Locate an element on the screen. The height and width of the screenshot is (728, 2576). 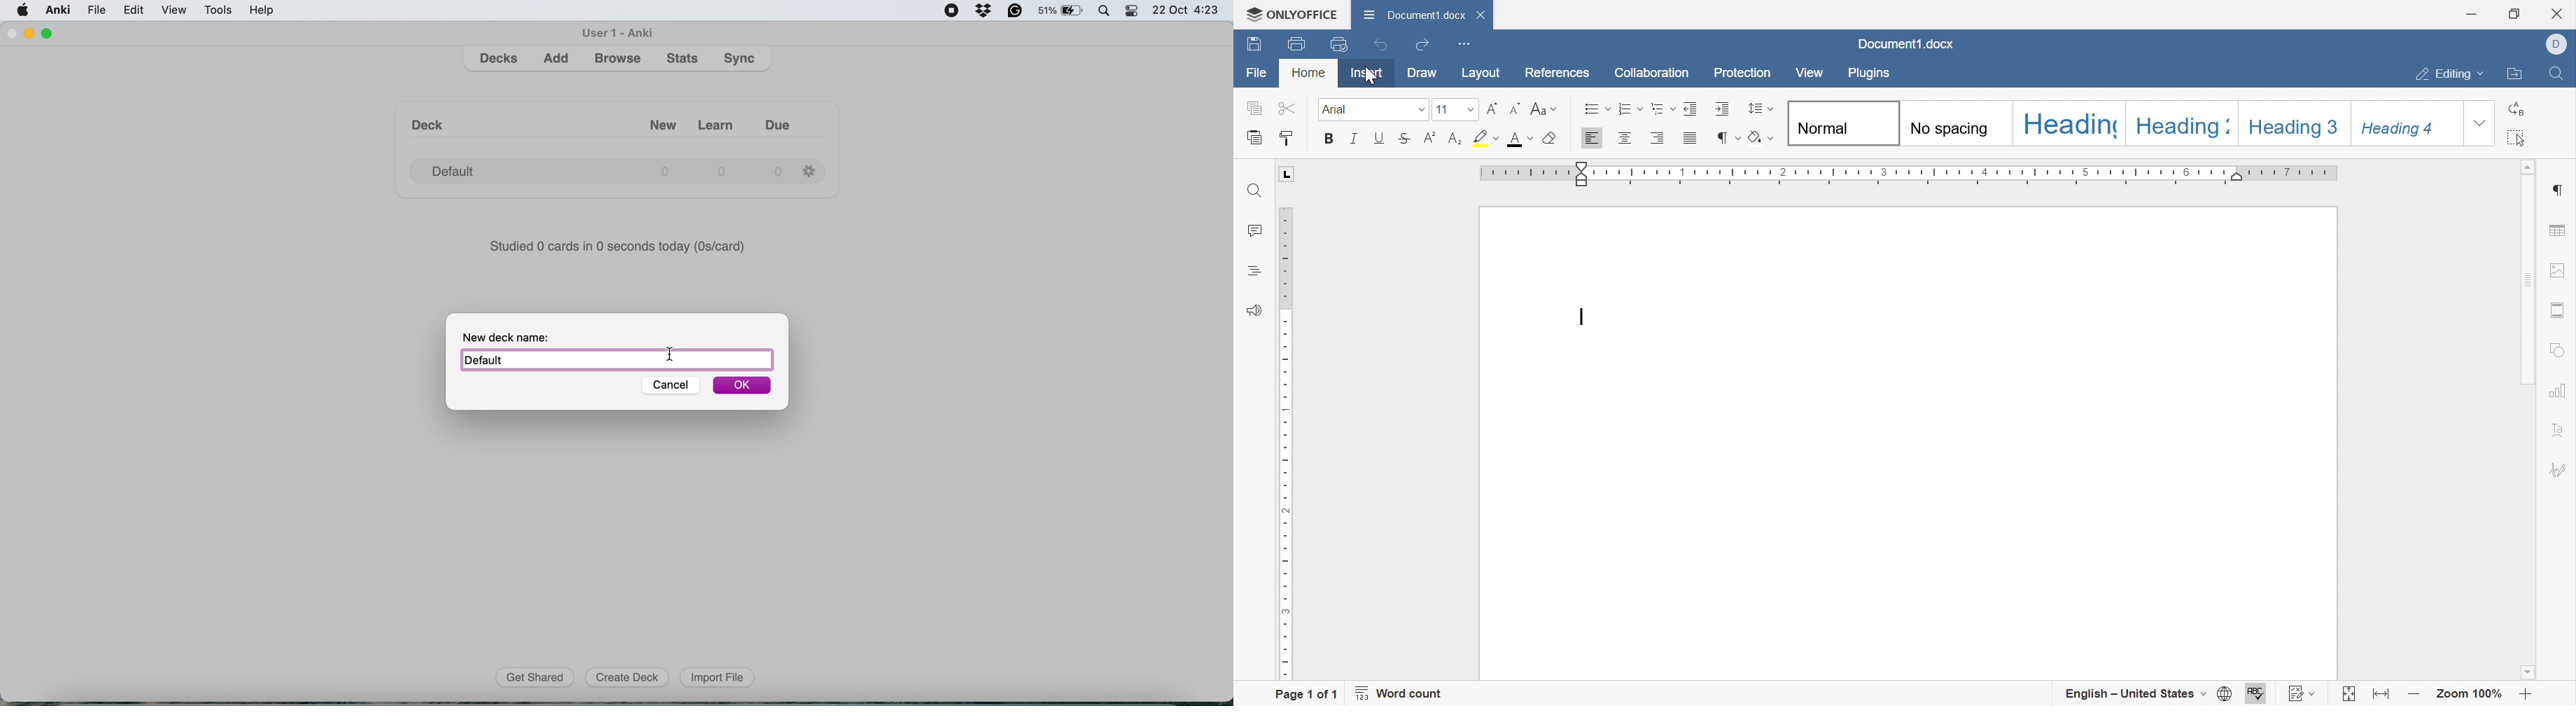
Headers & Footers settings is located at coordinates (2557, 312).